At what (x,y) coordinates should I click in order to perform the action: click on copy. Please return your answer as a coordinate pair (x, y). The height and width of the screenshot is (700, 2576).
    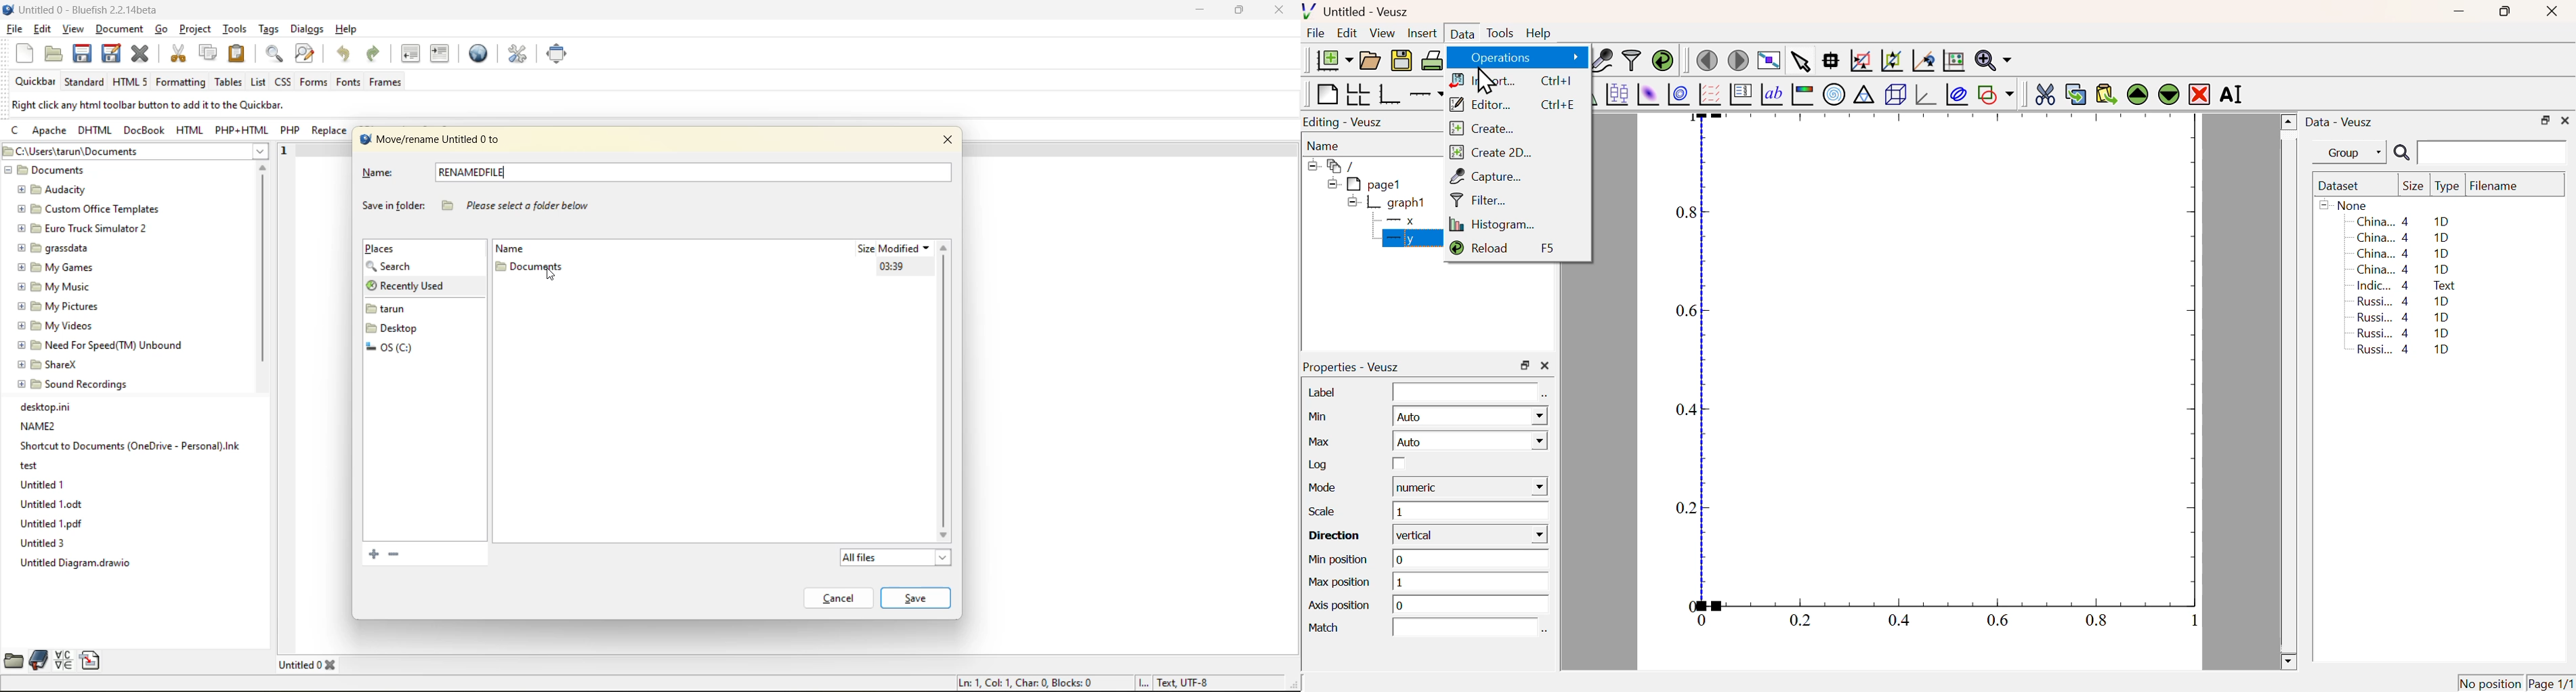
    Looking at the image, I should click on (208, 53).